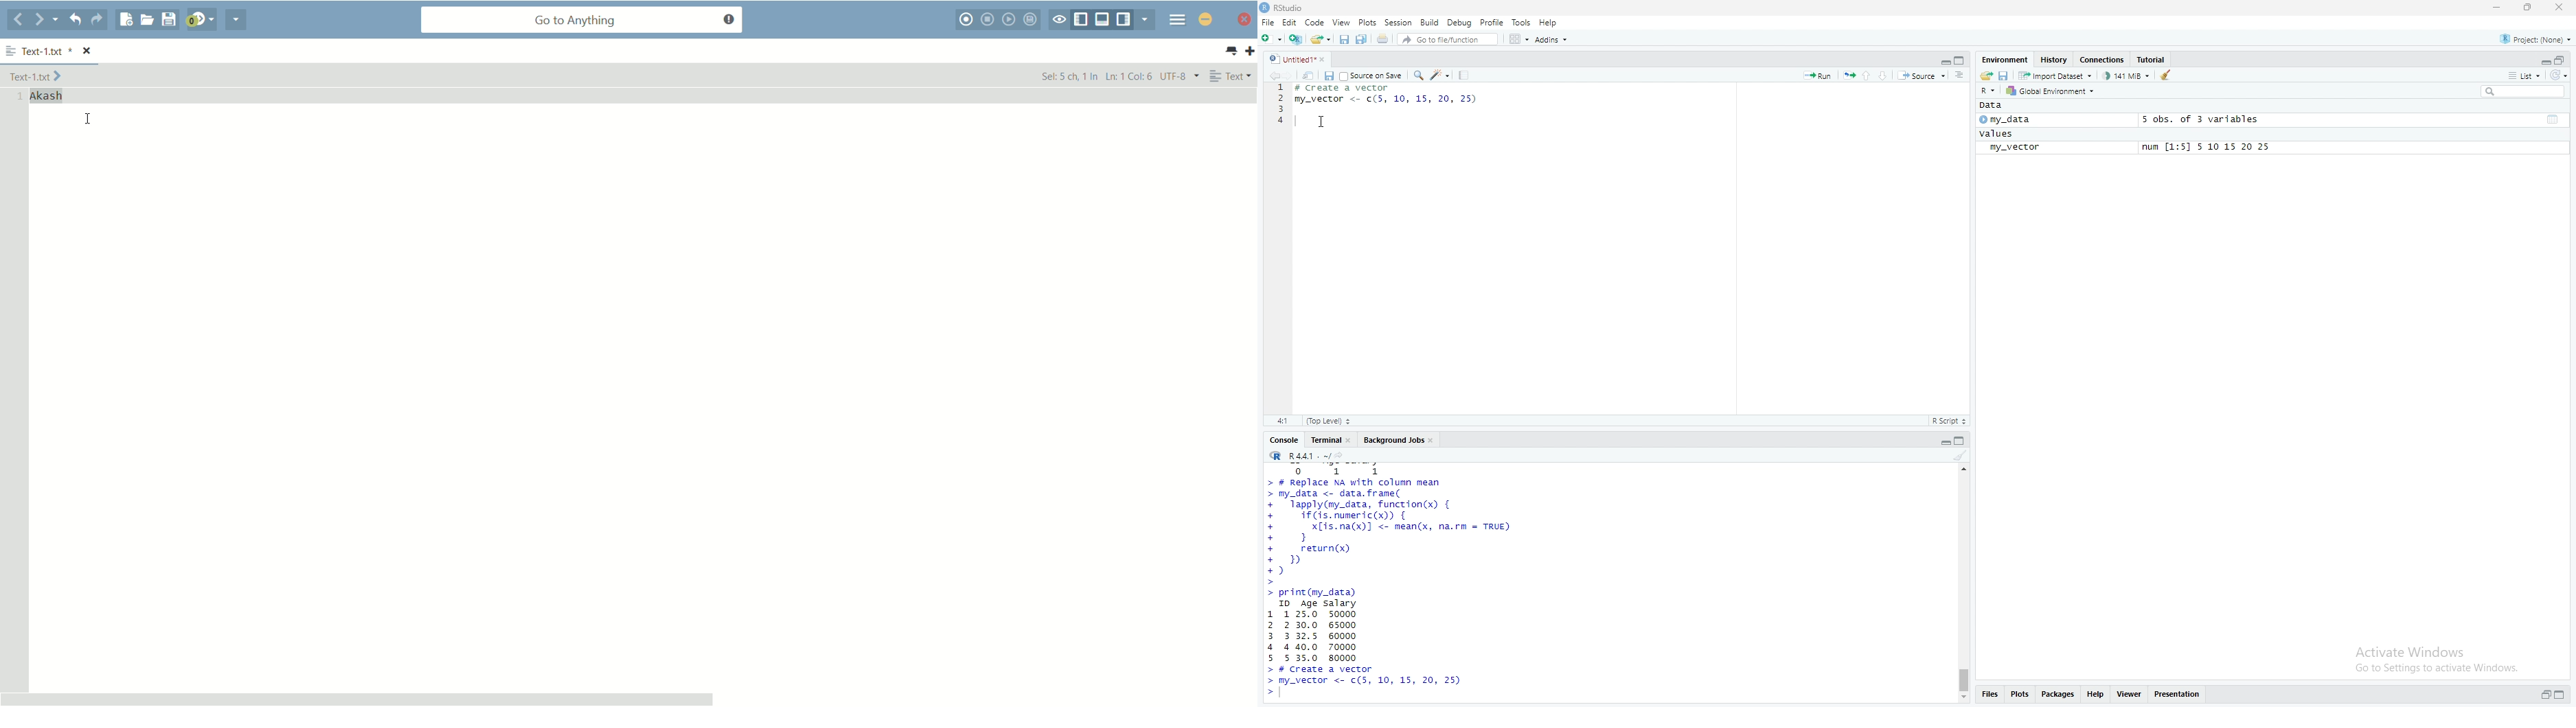 The width and height of the screenshot is (2576, 728). Describe the element at coordinates (1394, 97) in the screenshot. I see `data frame code` at that location.